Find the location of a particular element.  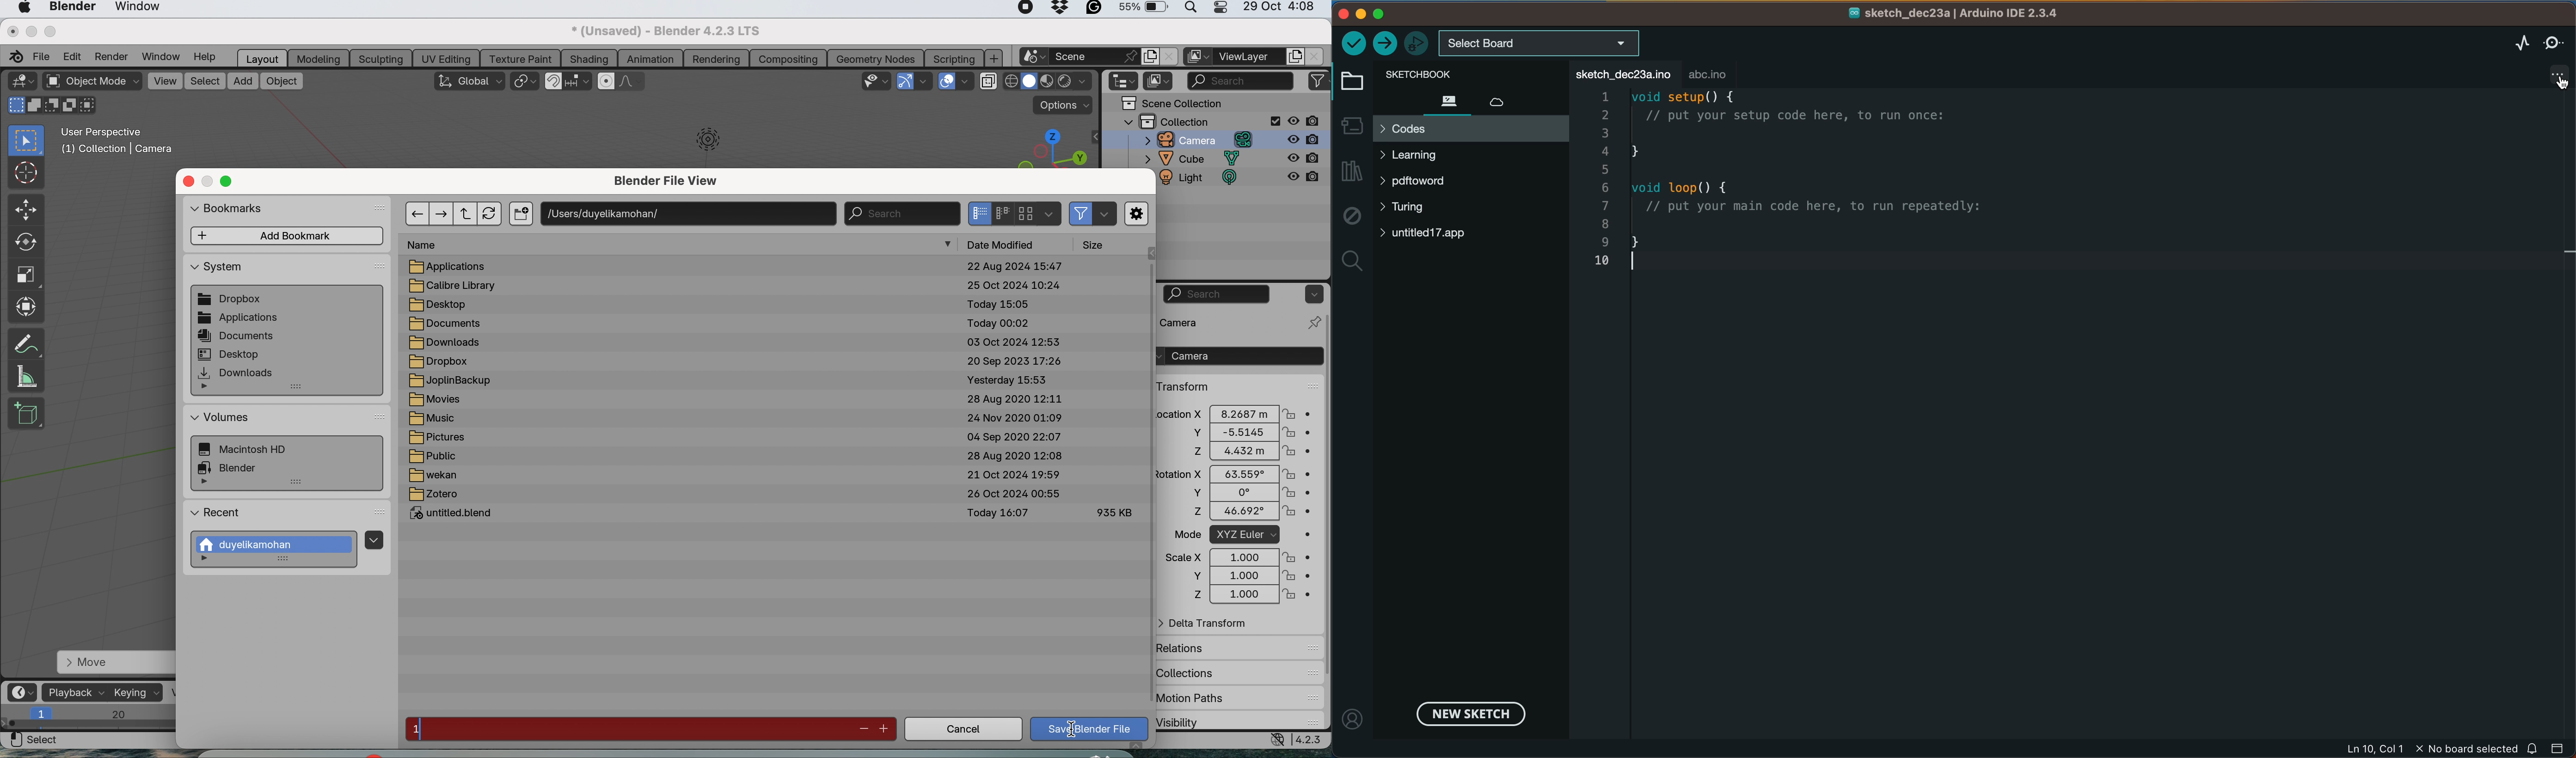

scale x 1.000 is located at coordinates (1236, 556).